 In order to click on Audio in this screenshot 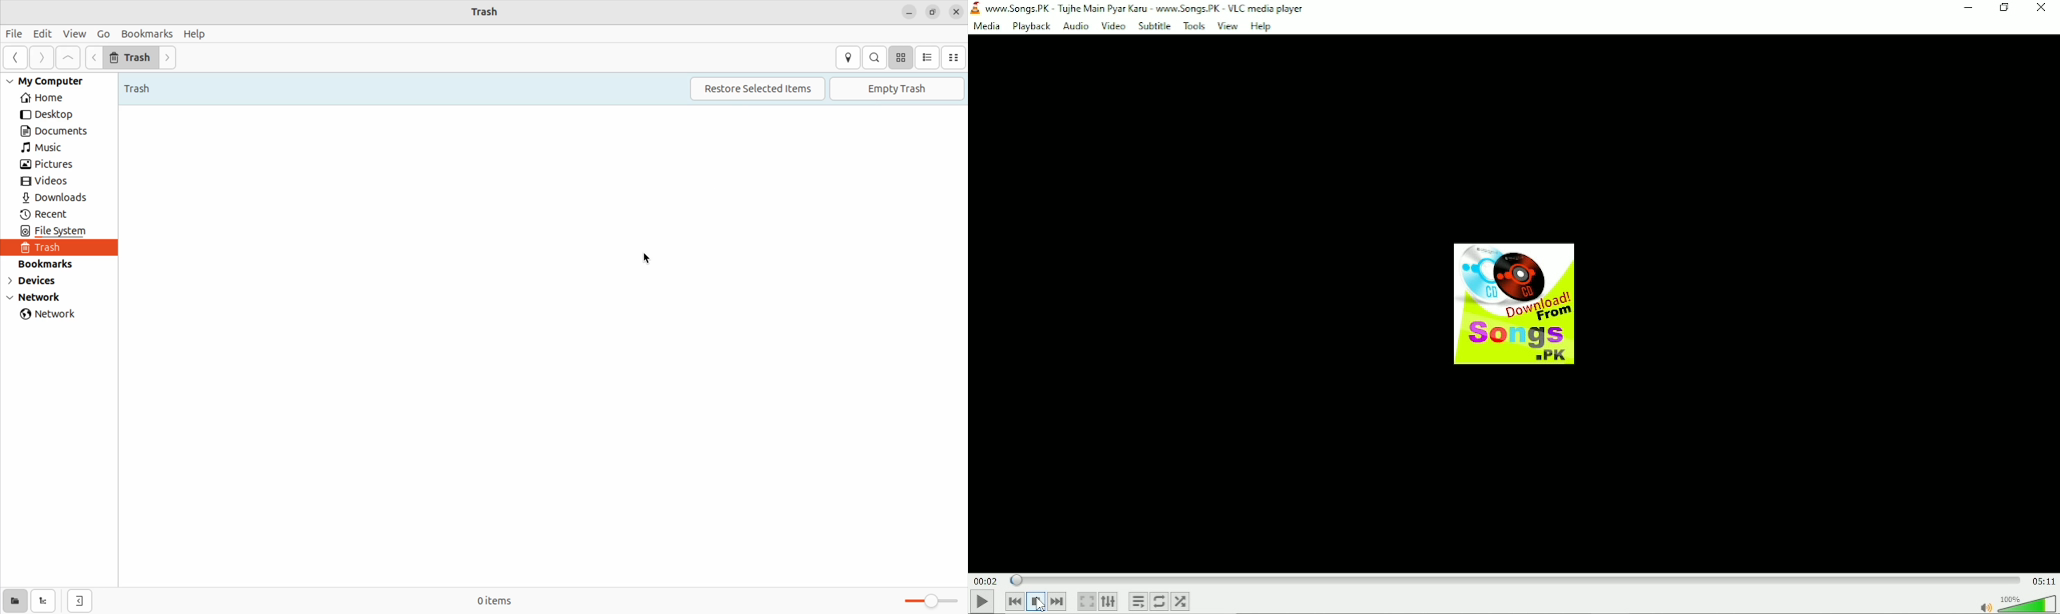, I will do `click(1076, 27)`.